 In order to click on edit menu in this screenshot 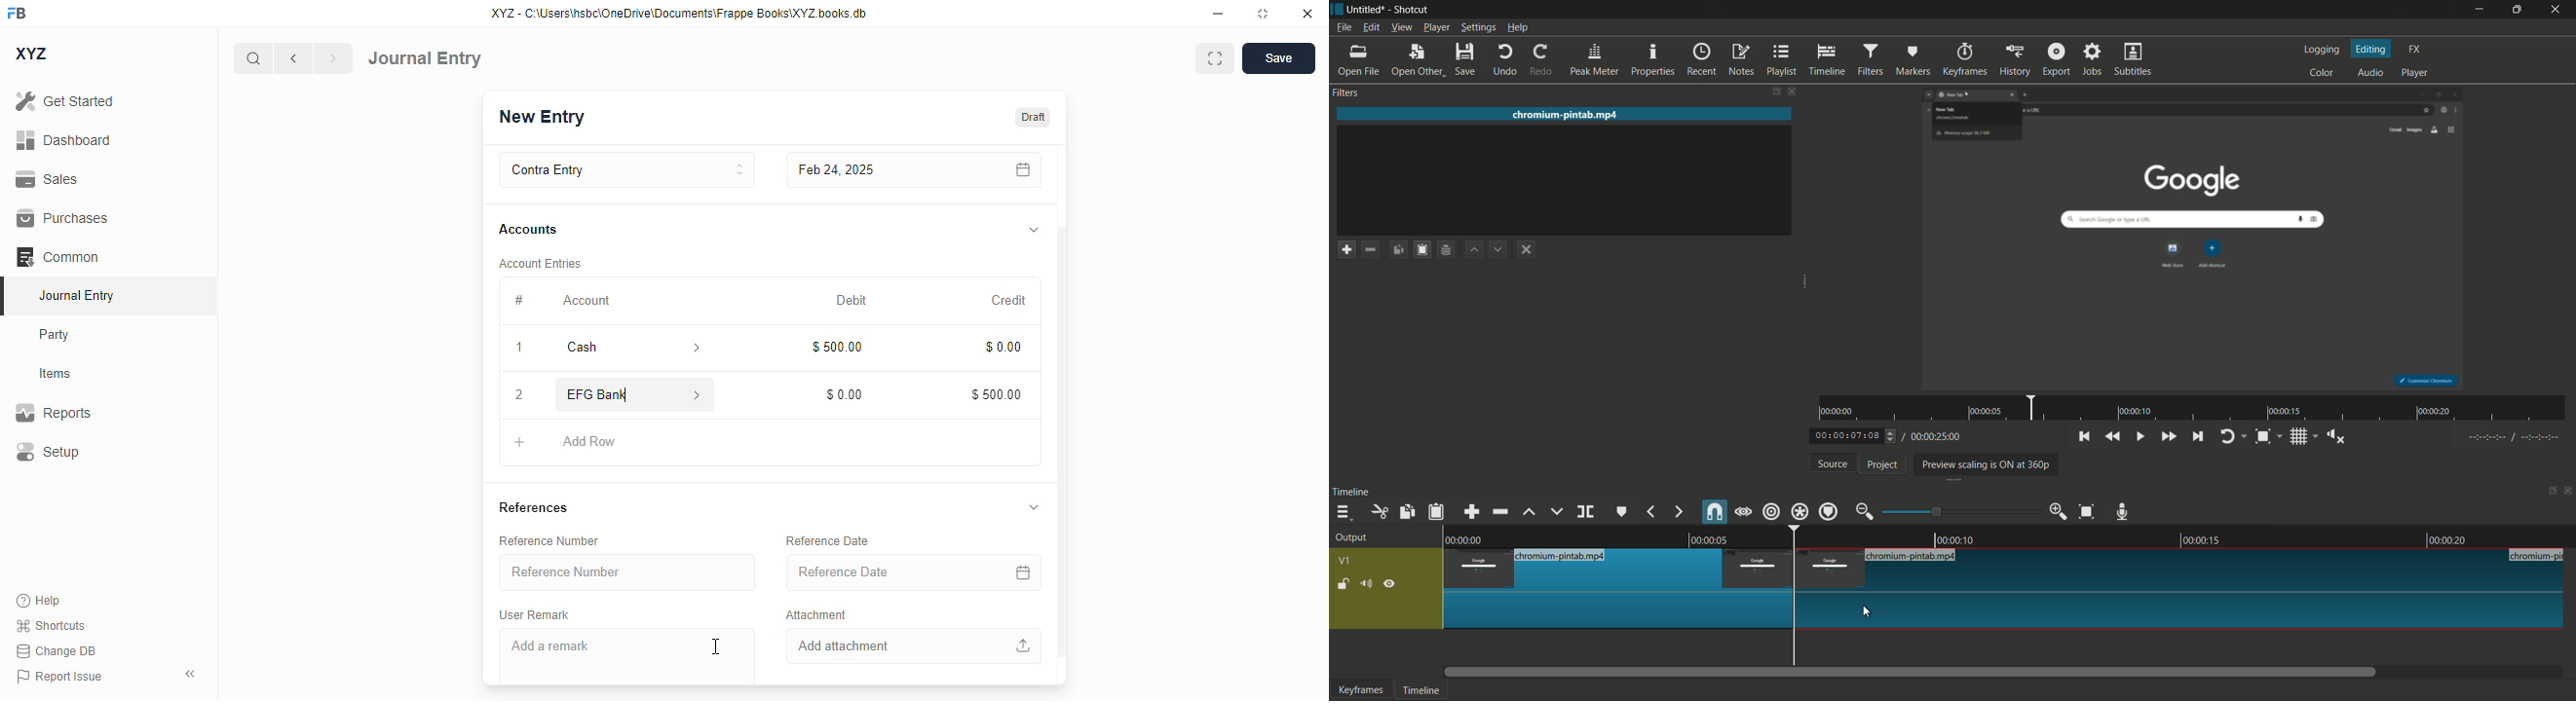, I will do `click(1370, 27)`.